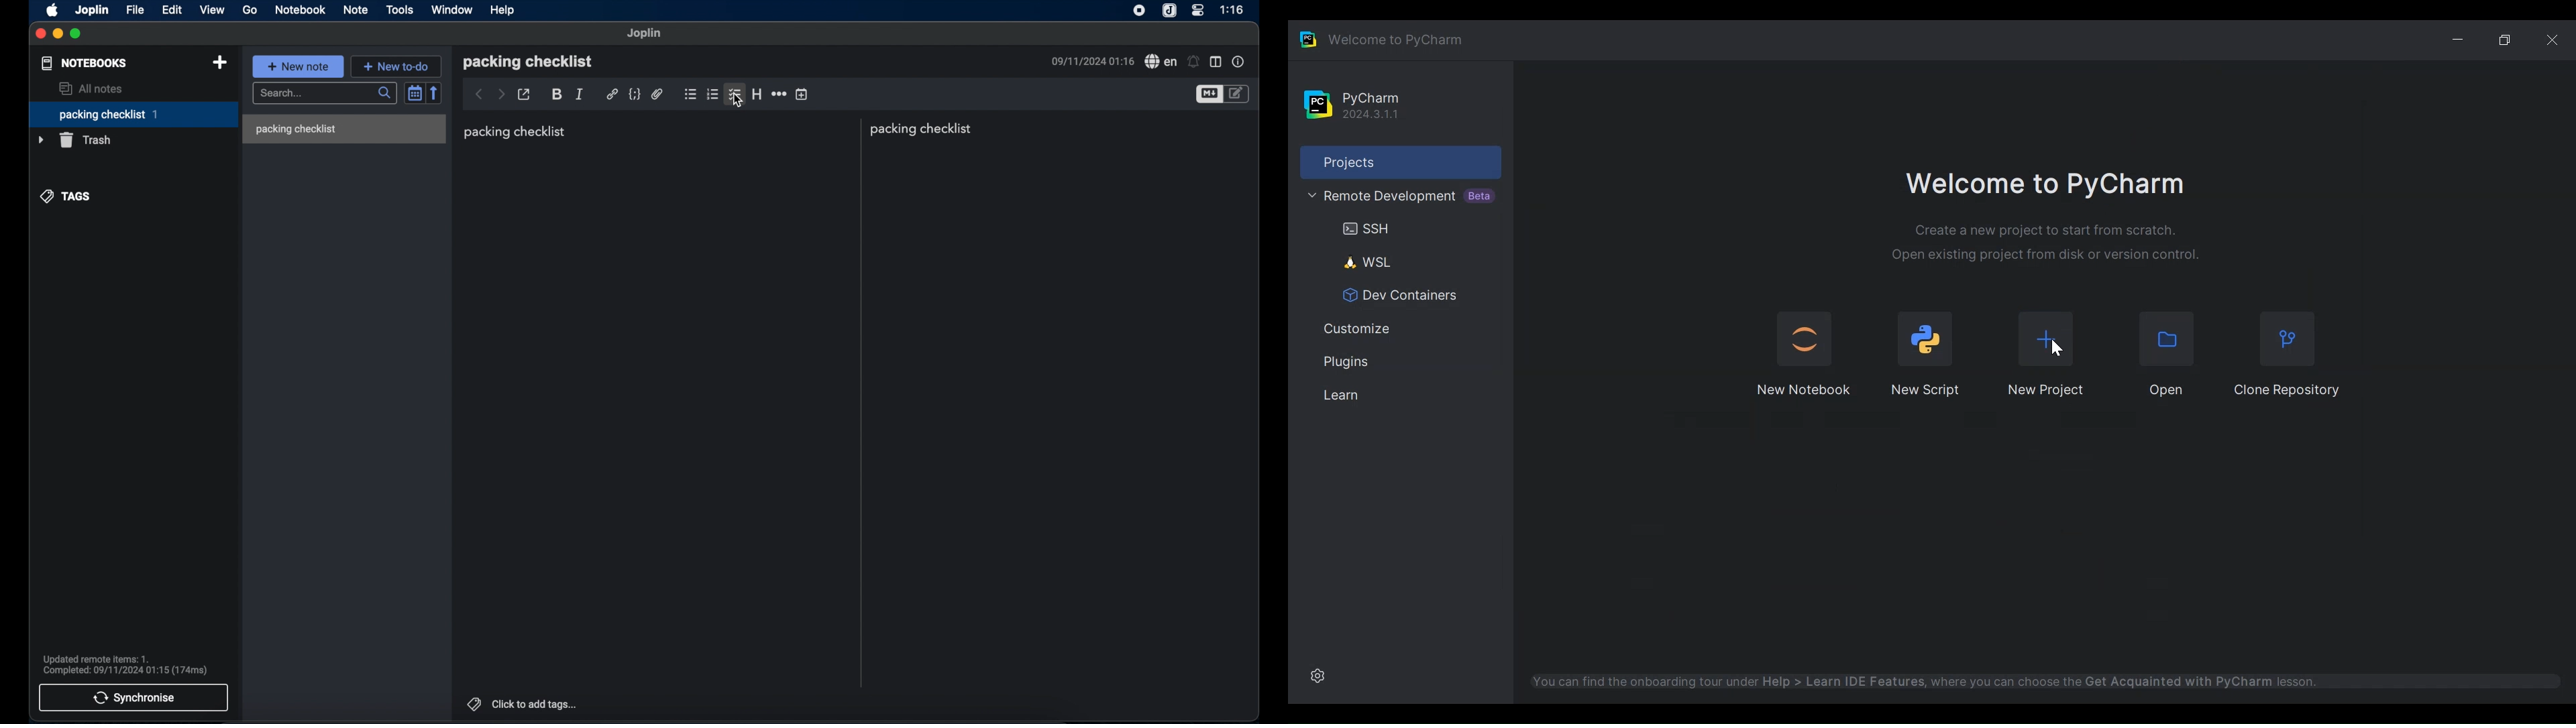 The width and height of the screenshot is (2576, 728). Describe the element at coordinates (133, 115) in the screenshot. I see `packing checklist` at that location.